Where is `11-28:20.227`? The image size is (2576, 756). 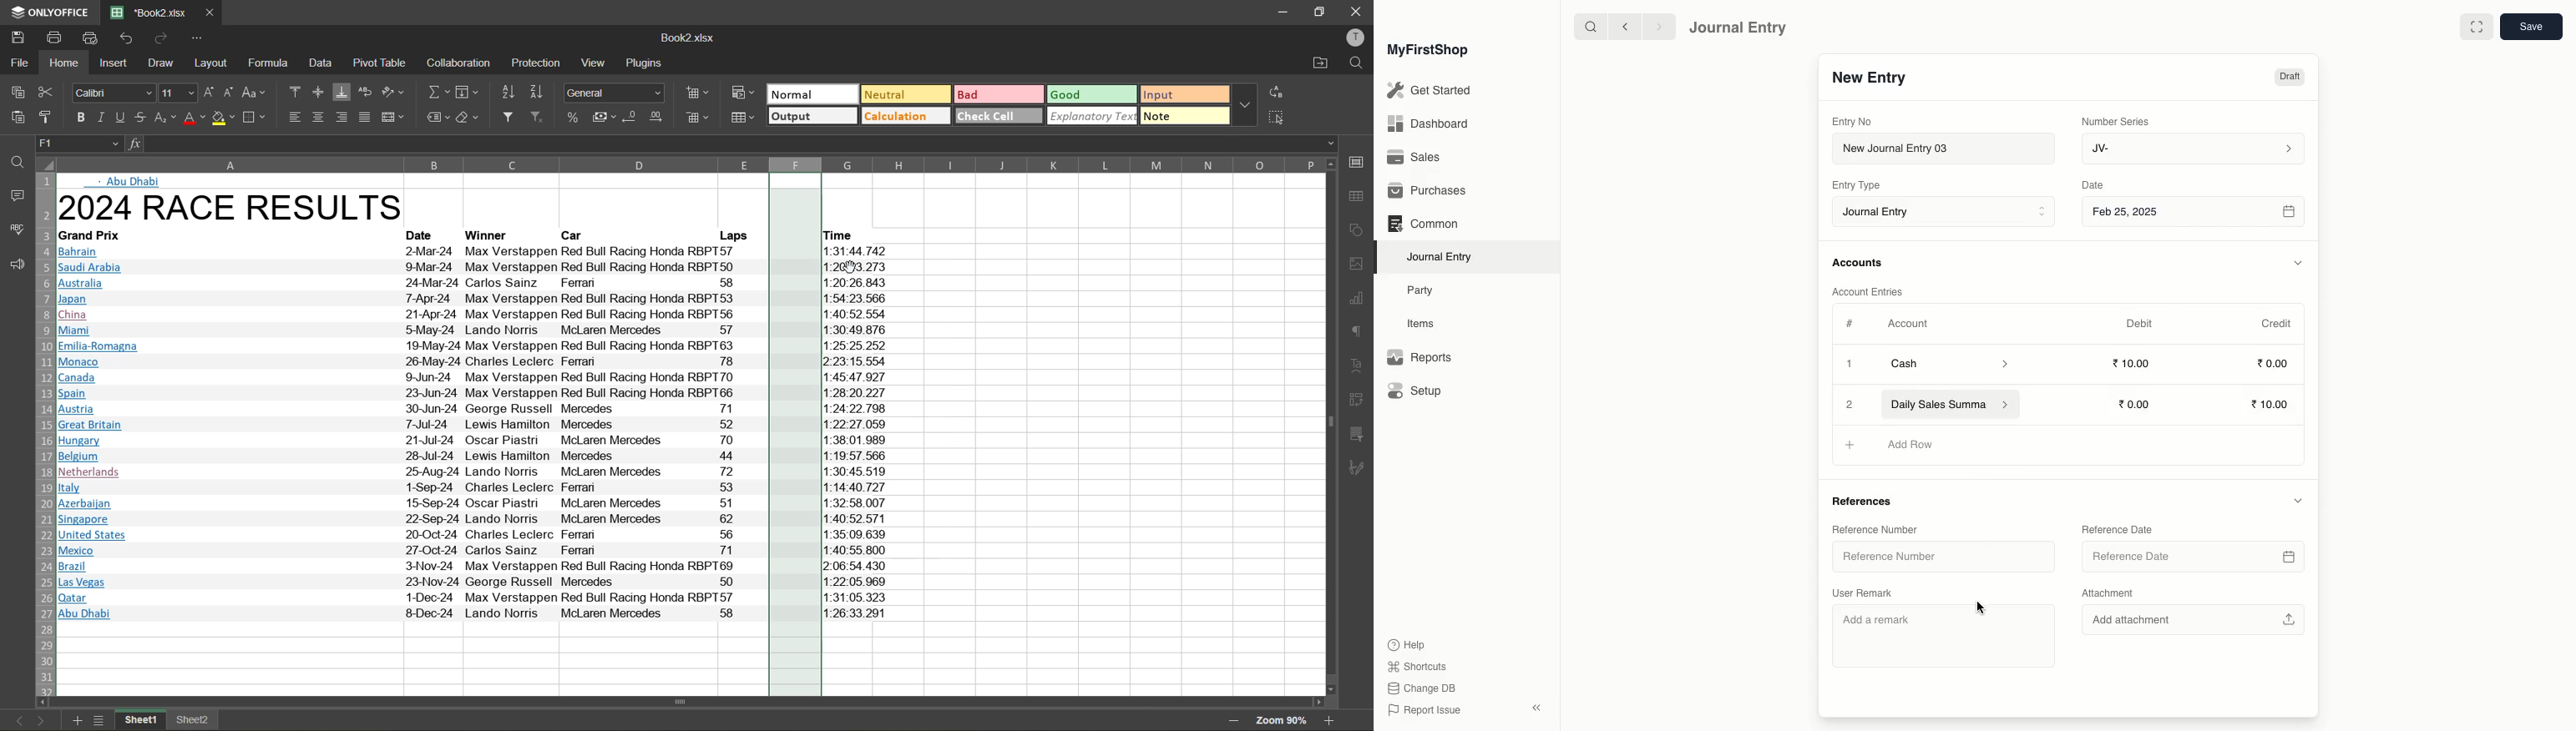
11-28:20.227 is located at coordinates (858, 392).